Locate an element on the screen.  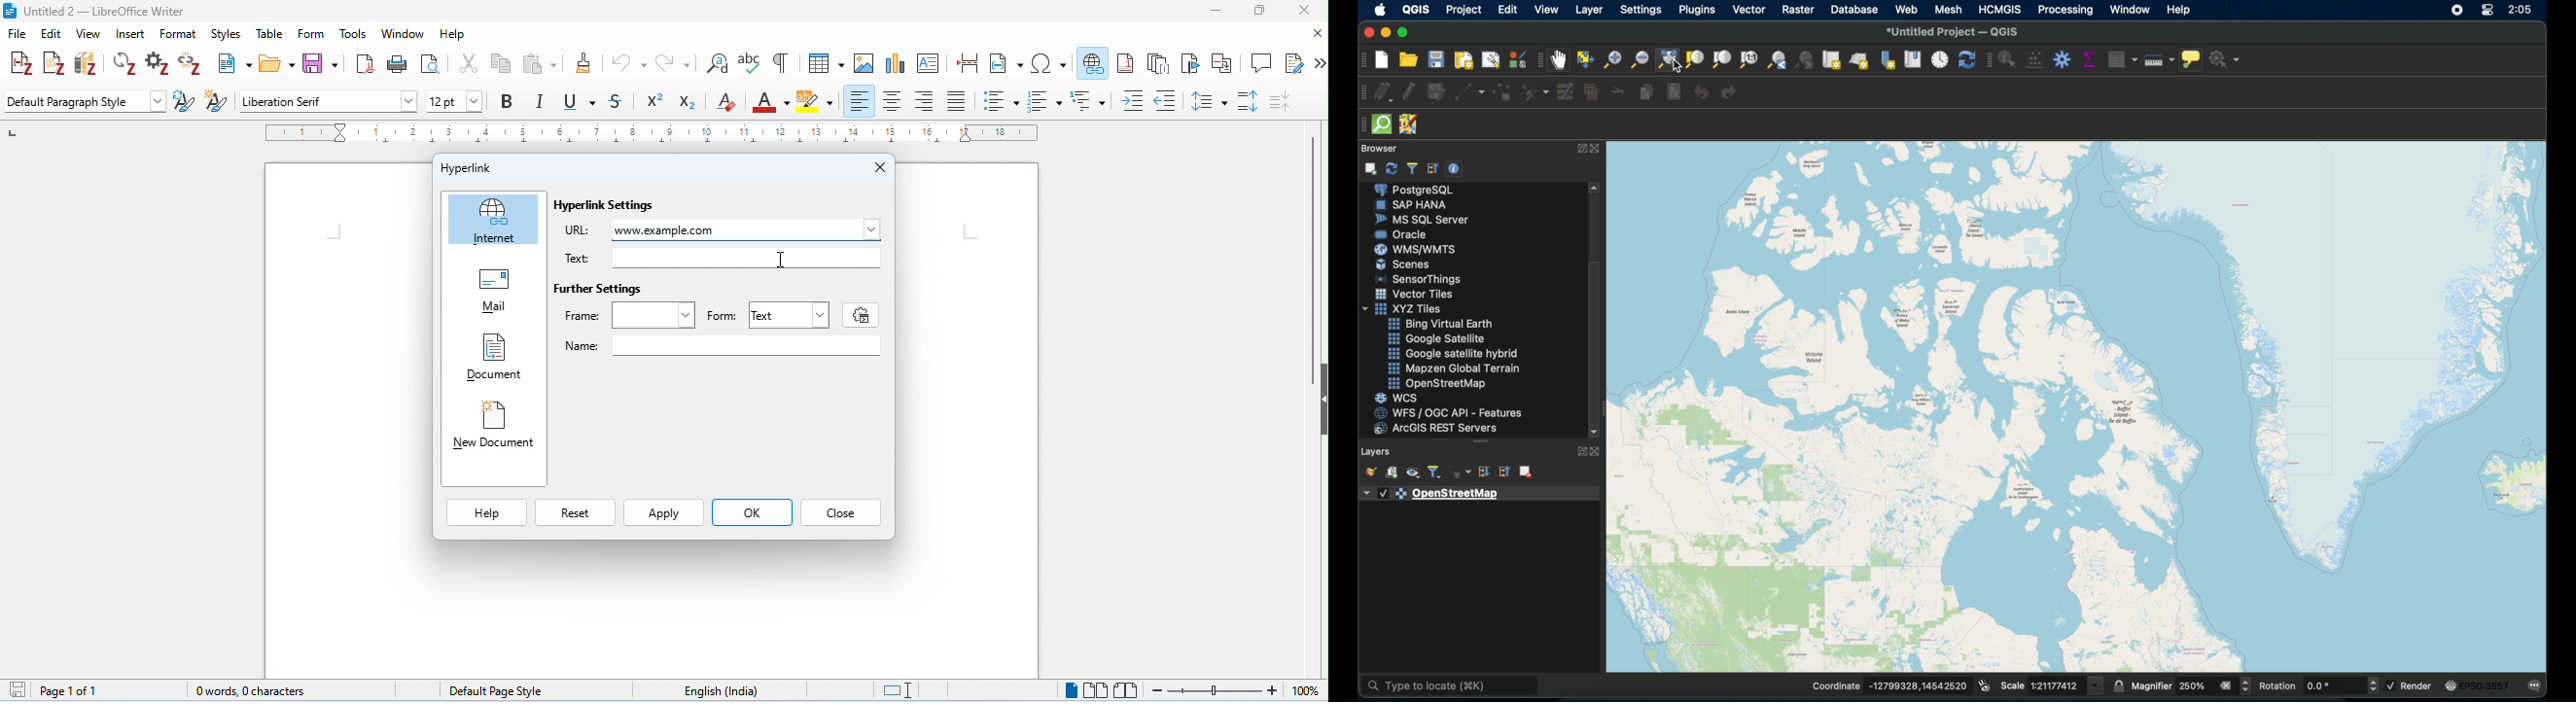
Hyperlink Settings is located at coordinates (608, 203).